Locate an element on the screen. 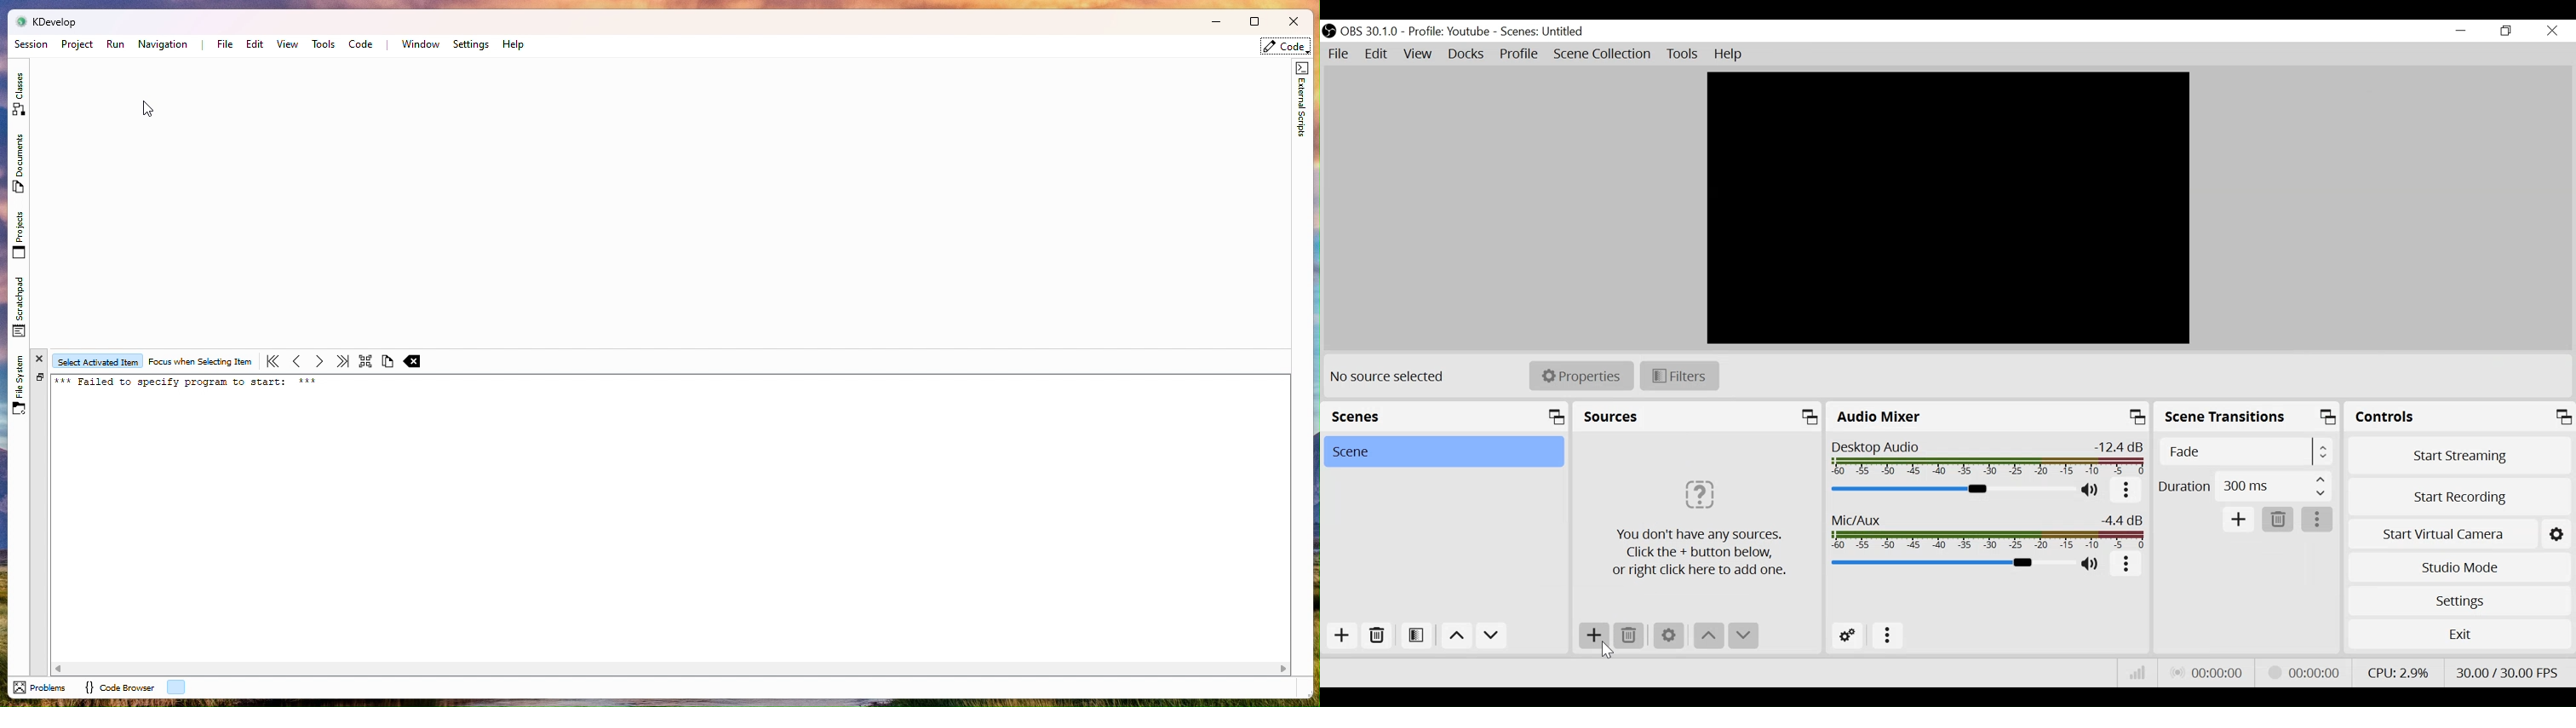 The height and width of the screenshot is (728, 2576). Sources is located at coordinates (1698, 418).